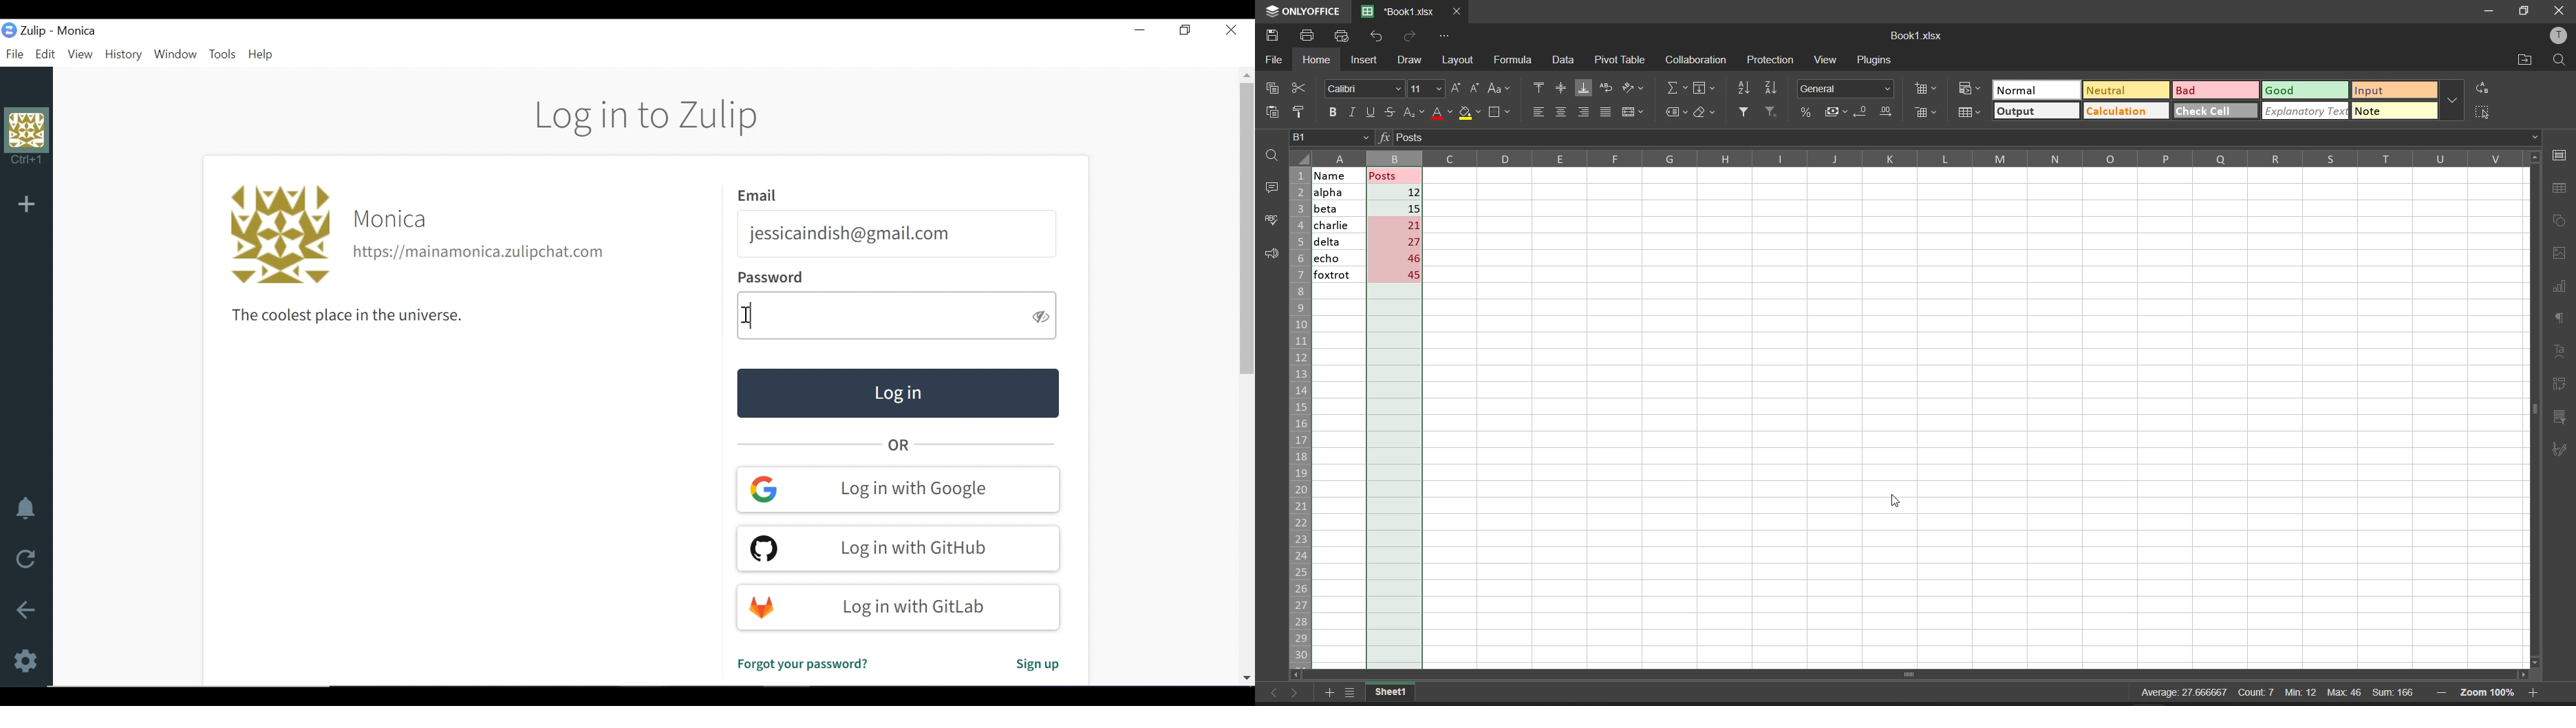  Describe the element at coordinates (1267, 692) in the screenshot. I see `move to the sheet left` at that location.